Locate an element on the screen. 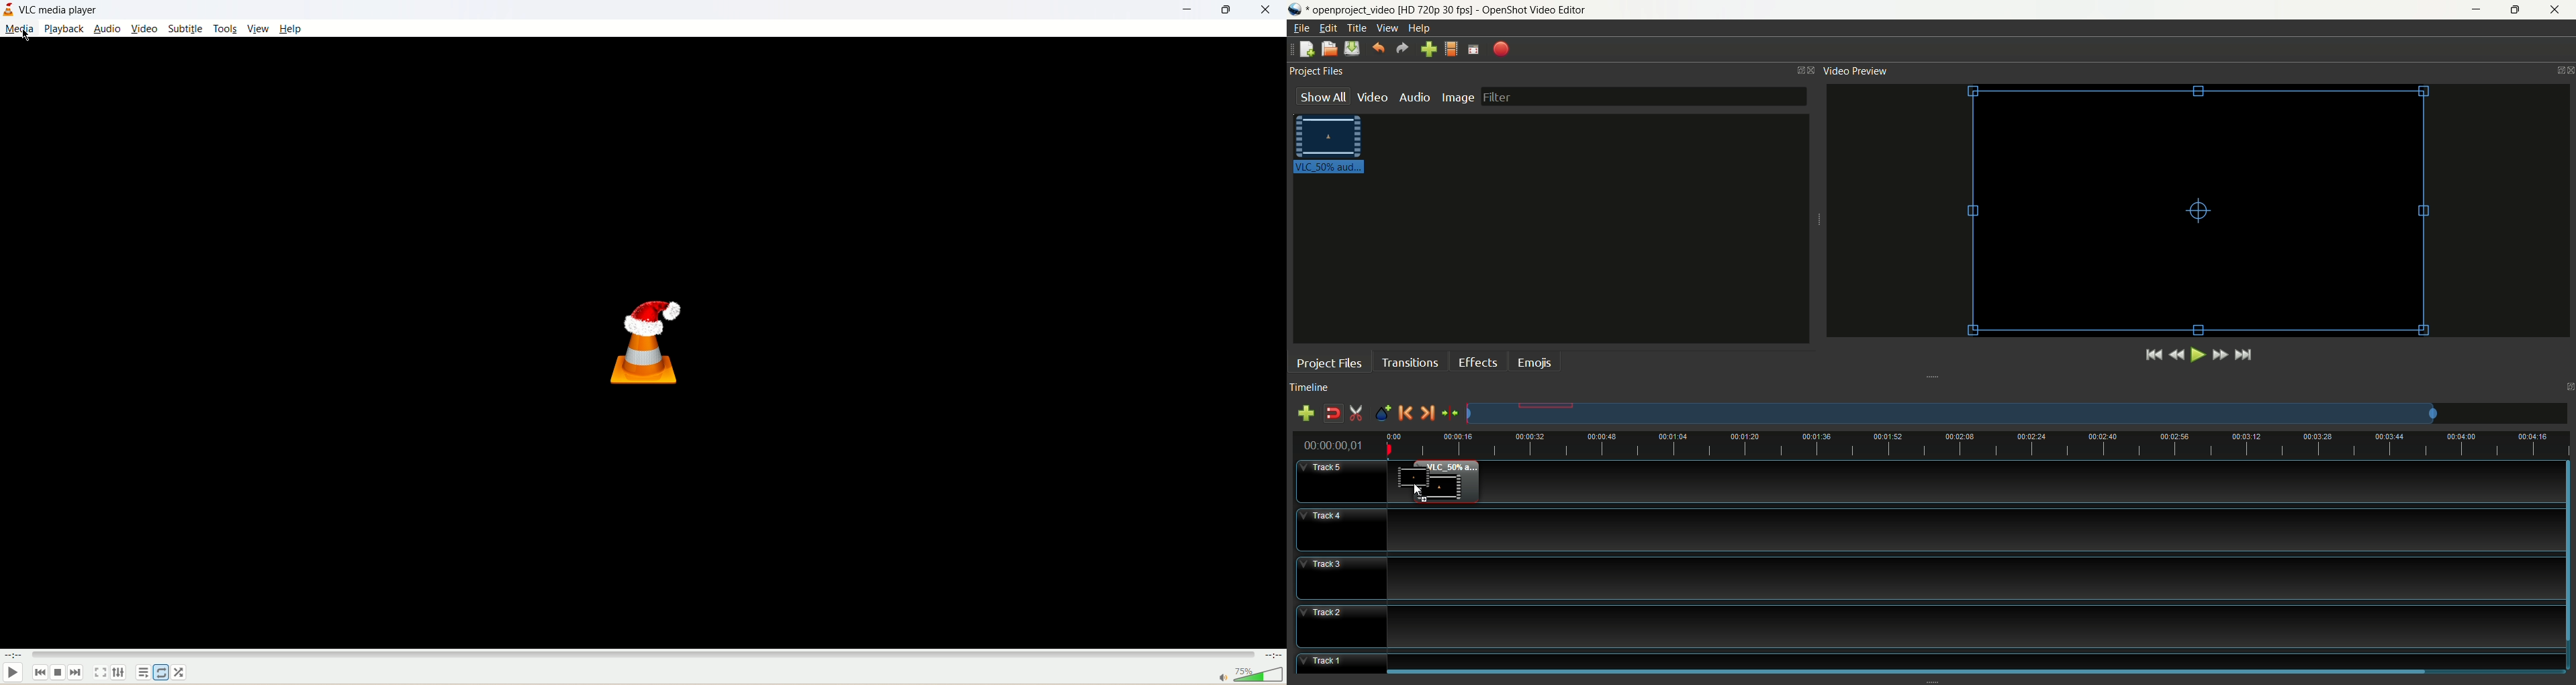 Image resolution: width=2576 pixels, height=700 pixels. enable razor is located at coordinates (1354, 413).